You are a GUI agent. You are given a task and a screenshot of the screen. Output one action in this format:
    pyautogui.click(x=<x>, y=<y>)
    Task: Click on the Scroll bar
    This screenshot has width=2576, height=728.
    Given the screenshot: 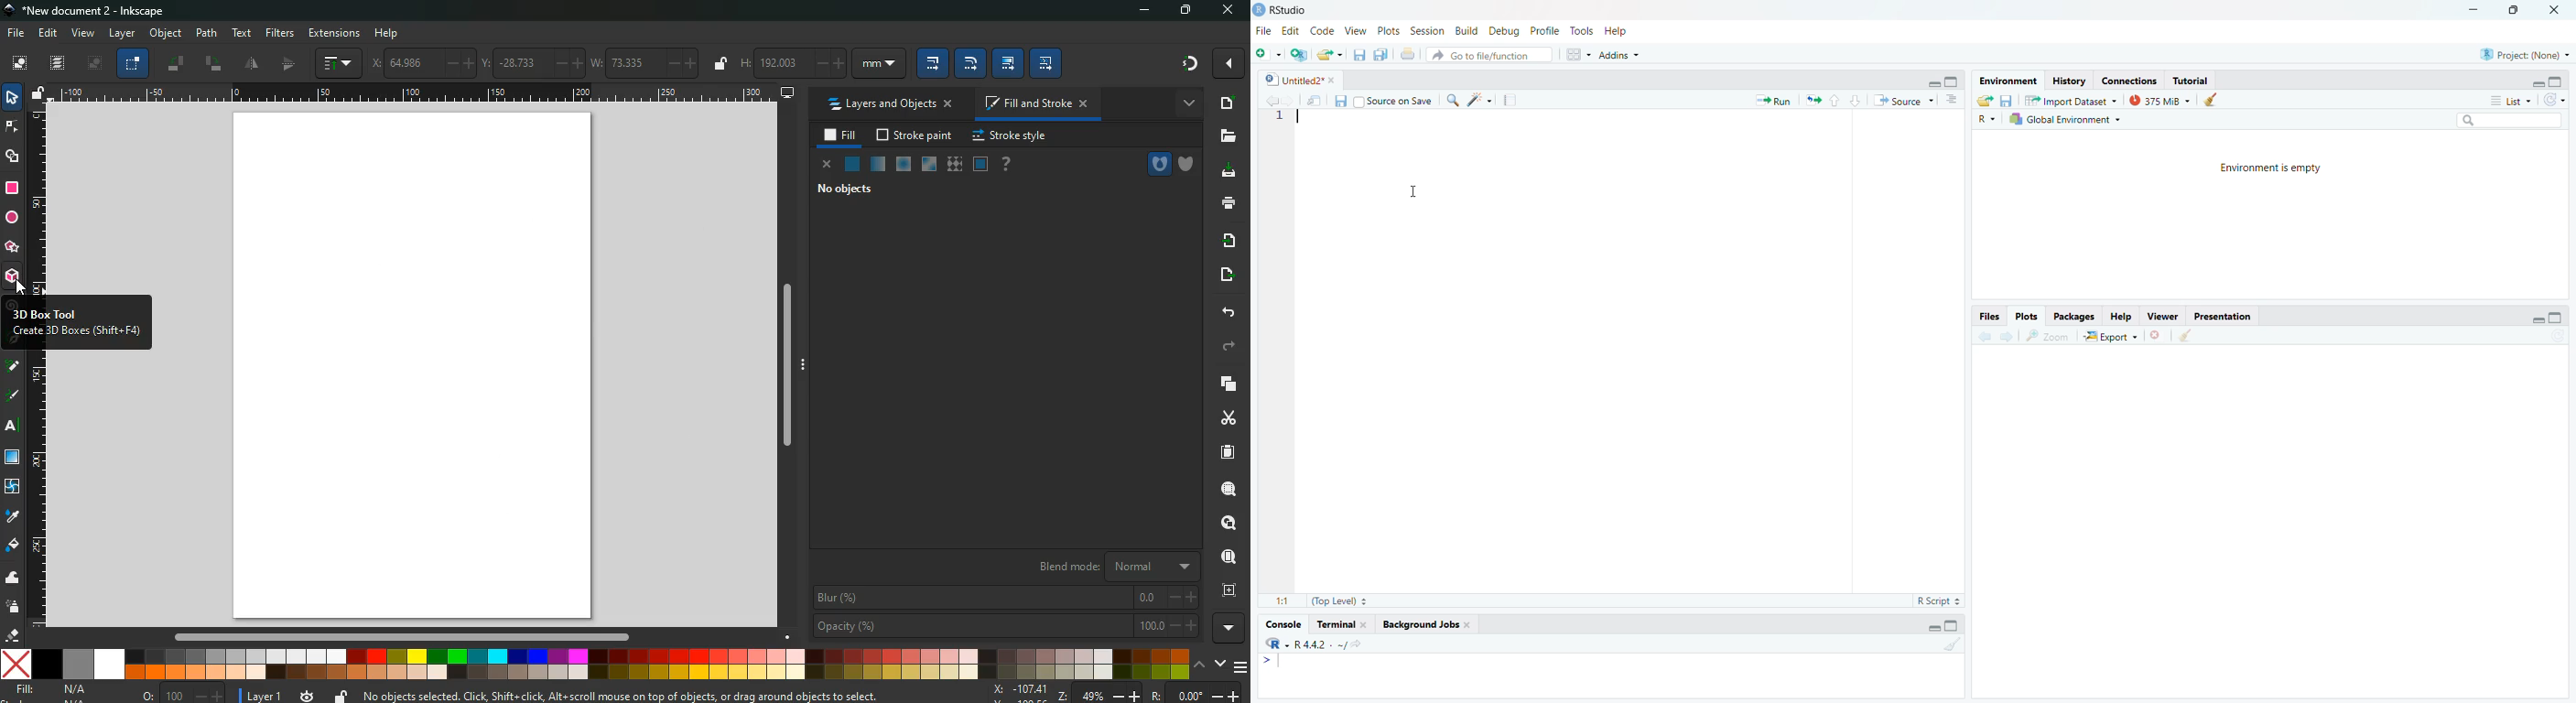 What is the action you would take?
    pyautogui.click(x=793, y=367)
    